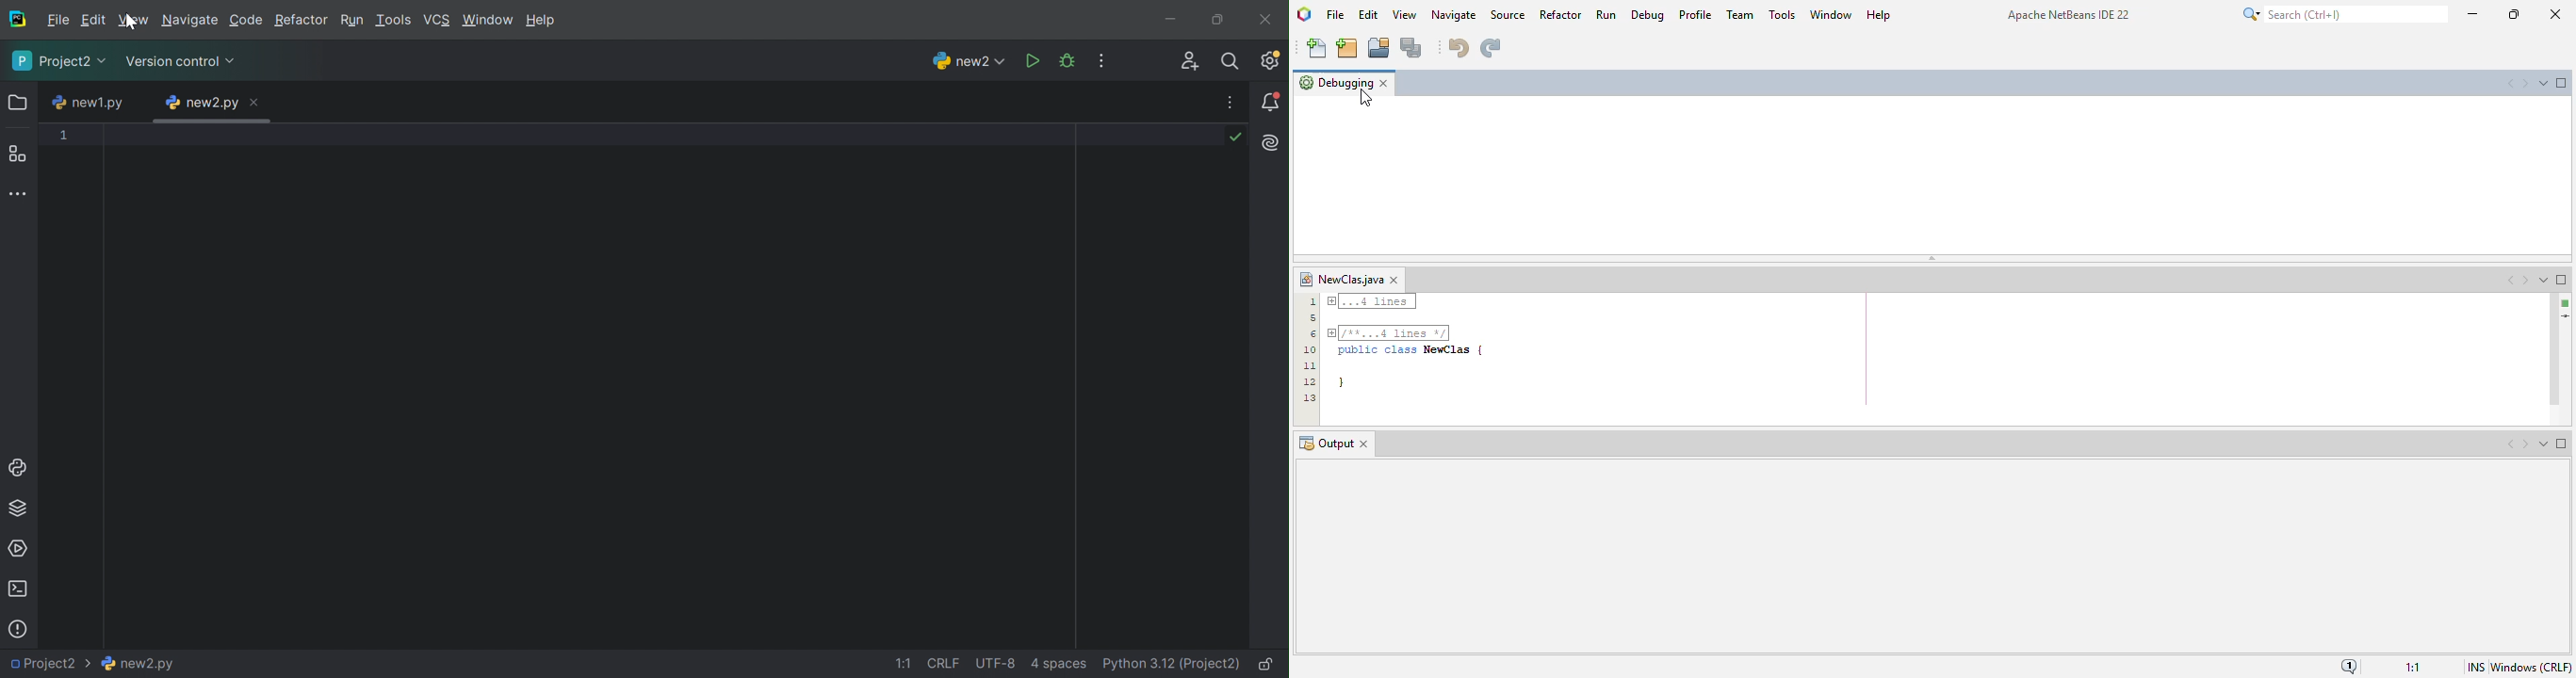 This screenshot has width=2576, height=700. I want to click on Python packages, so click(17, 507).